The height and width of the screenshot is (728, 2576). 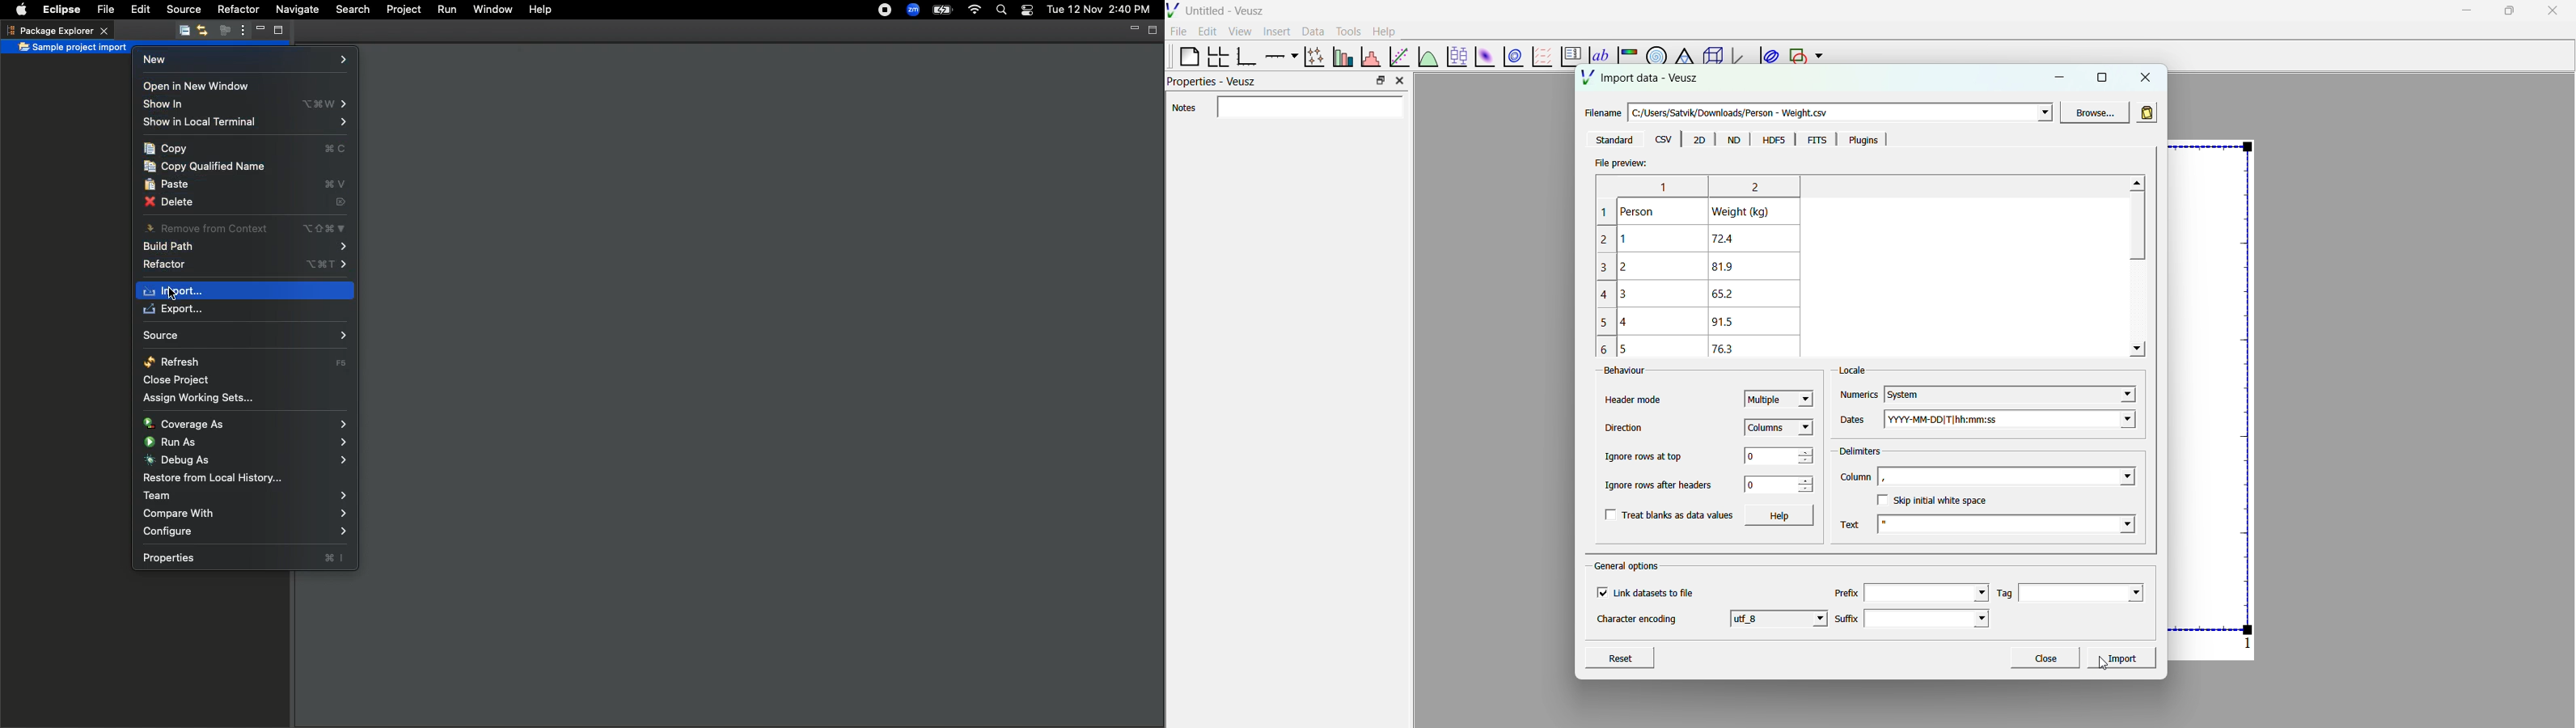 I want to click on dropdown, so click(x=1819, y=57).